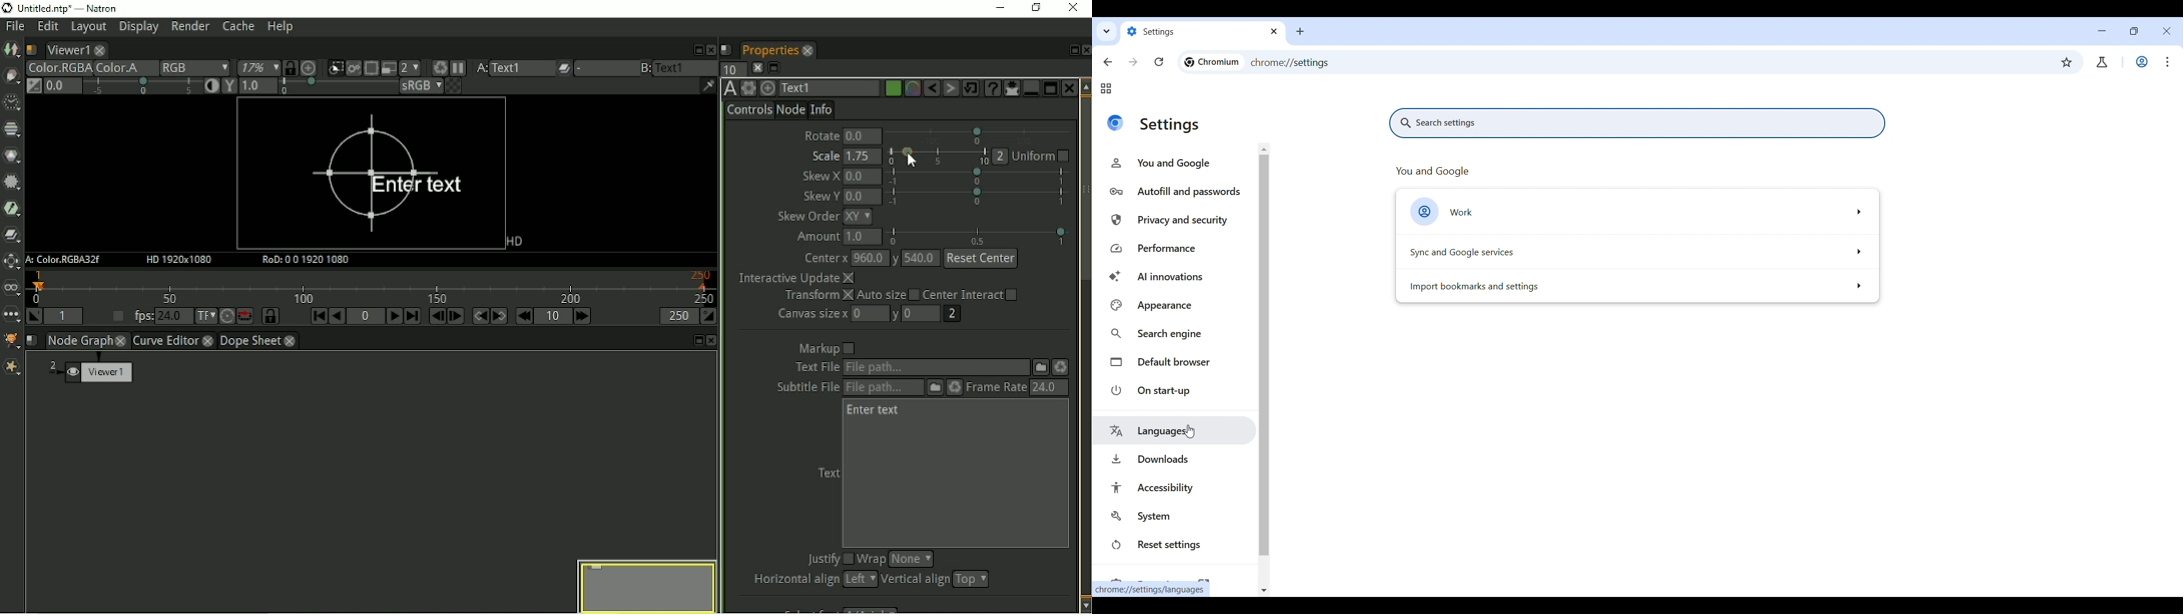 This screenshot has height=616, width=2184. What do you see at coordinates (902, 296) in the screenshot?
I see `Transform` at bounding box center [902, 296].